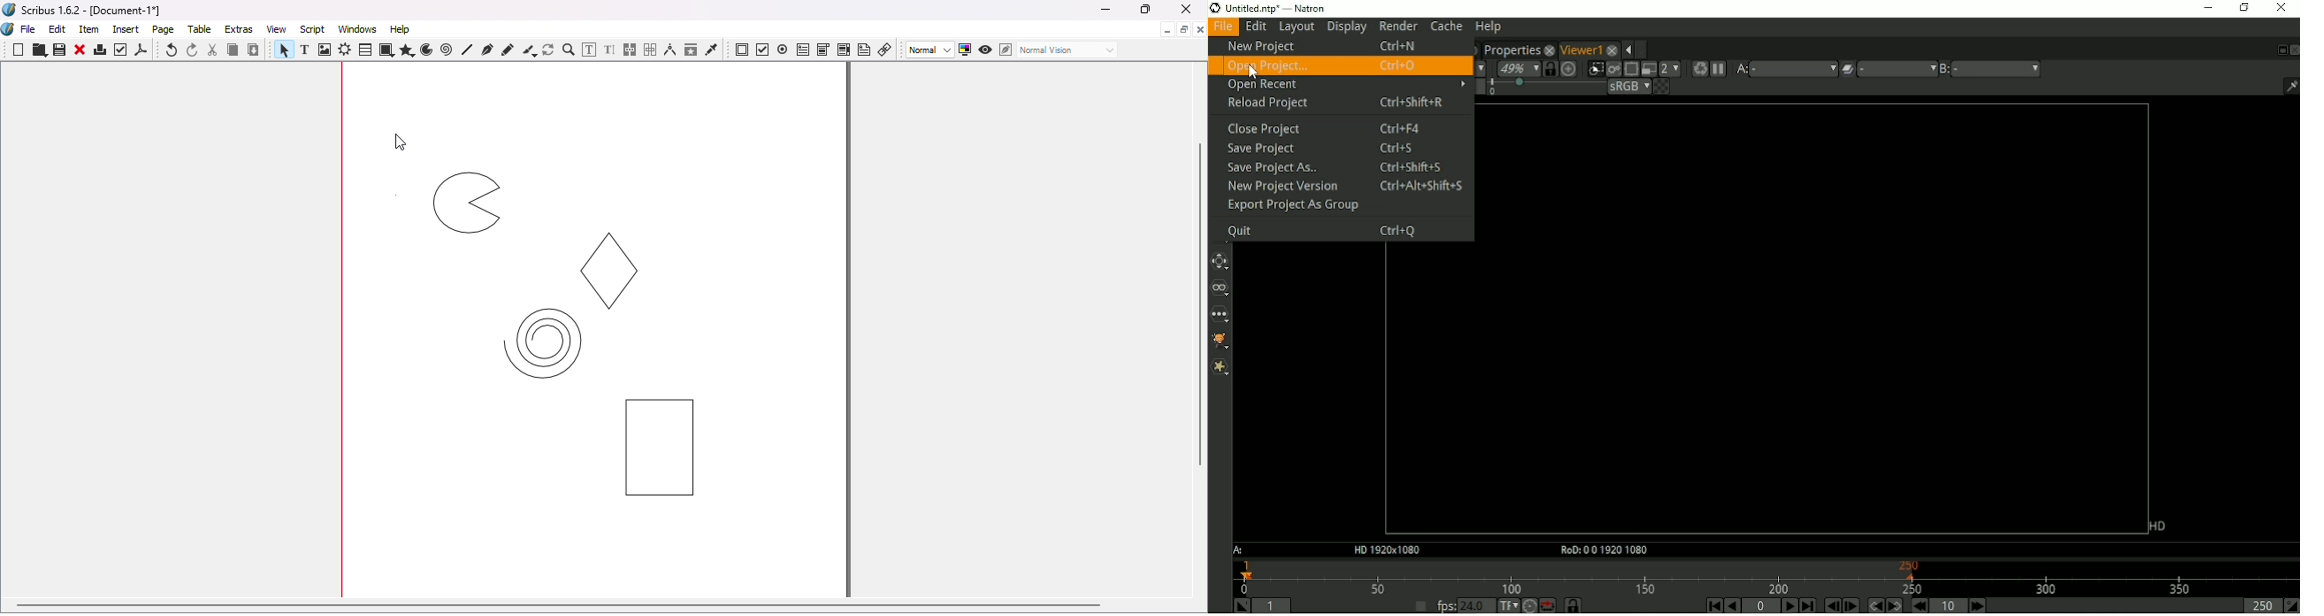 This screenshot has height=616, width=2324. I want to click on PDF text field, so click(802, 48).